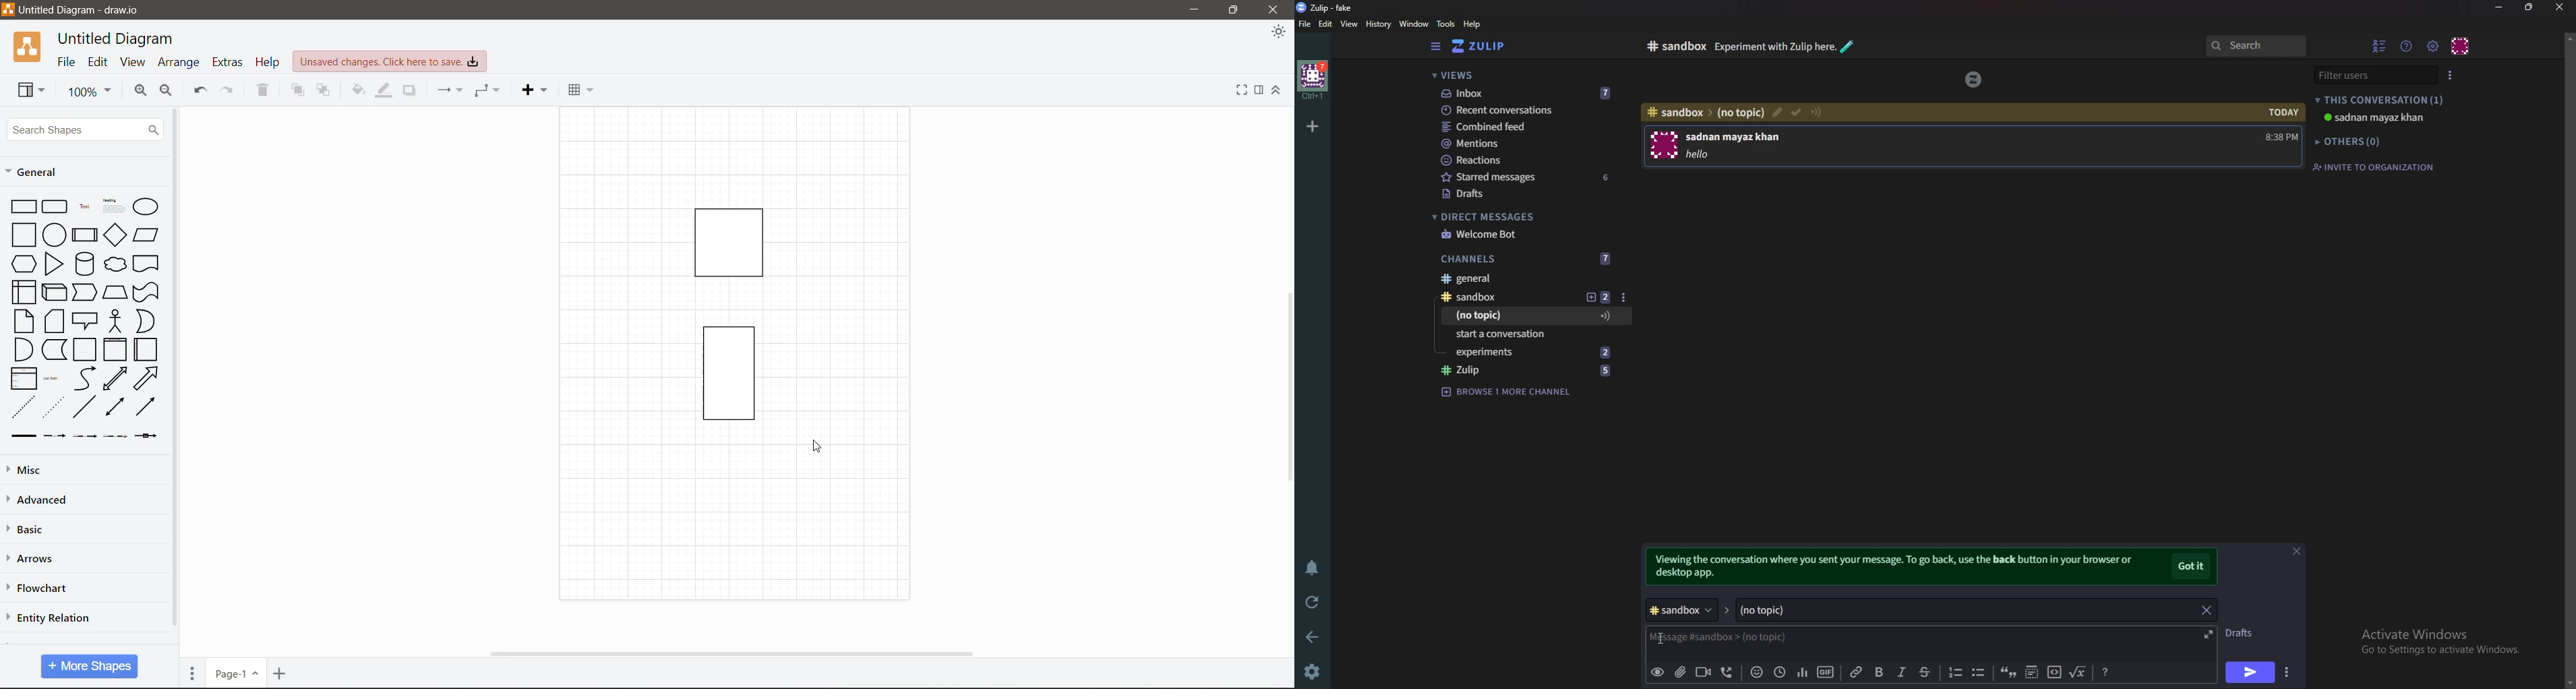 The height and width of the screenshot is (700, 2576). What do you see at coordinates (2298, 551) in the screenshot?
I see `close message` at bounding box center [2298, 551].